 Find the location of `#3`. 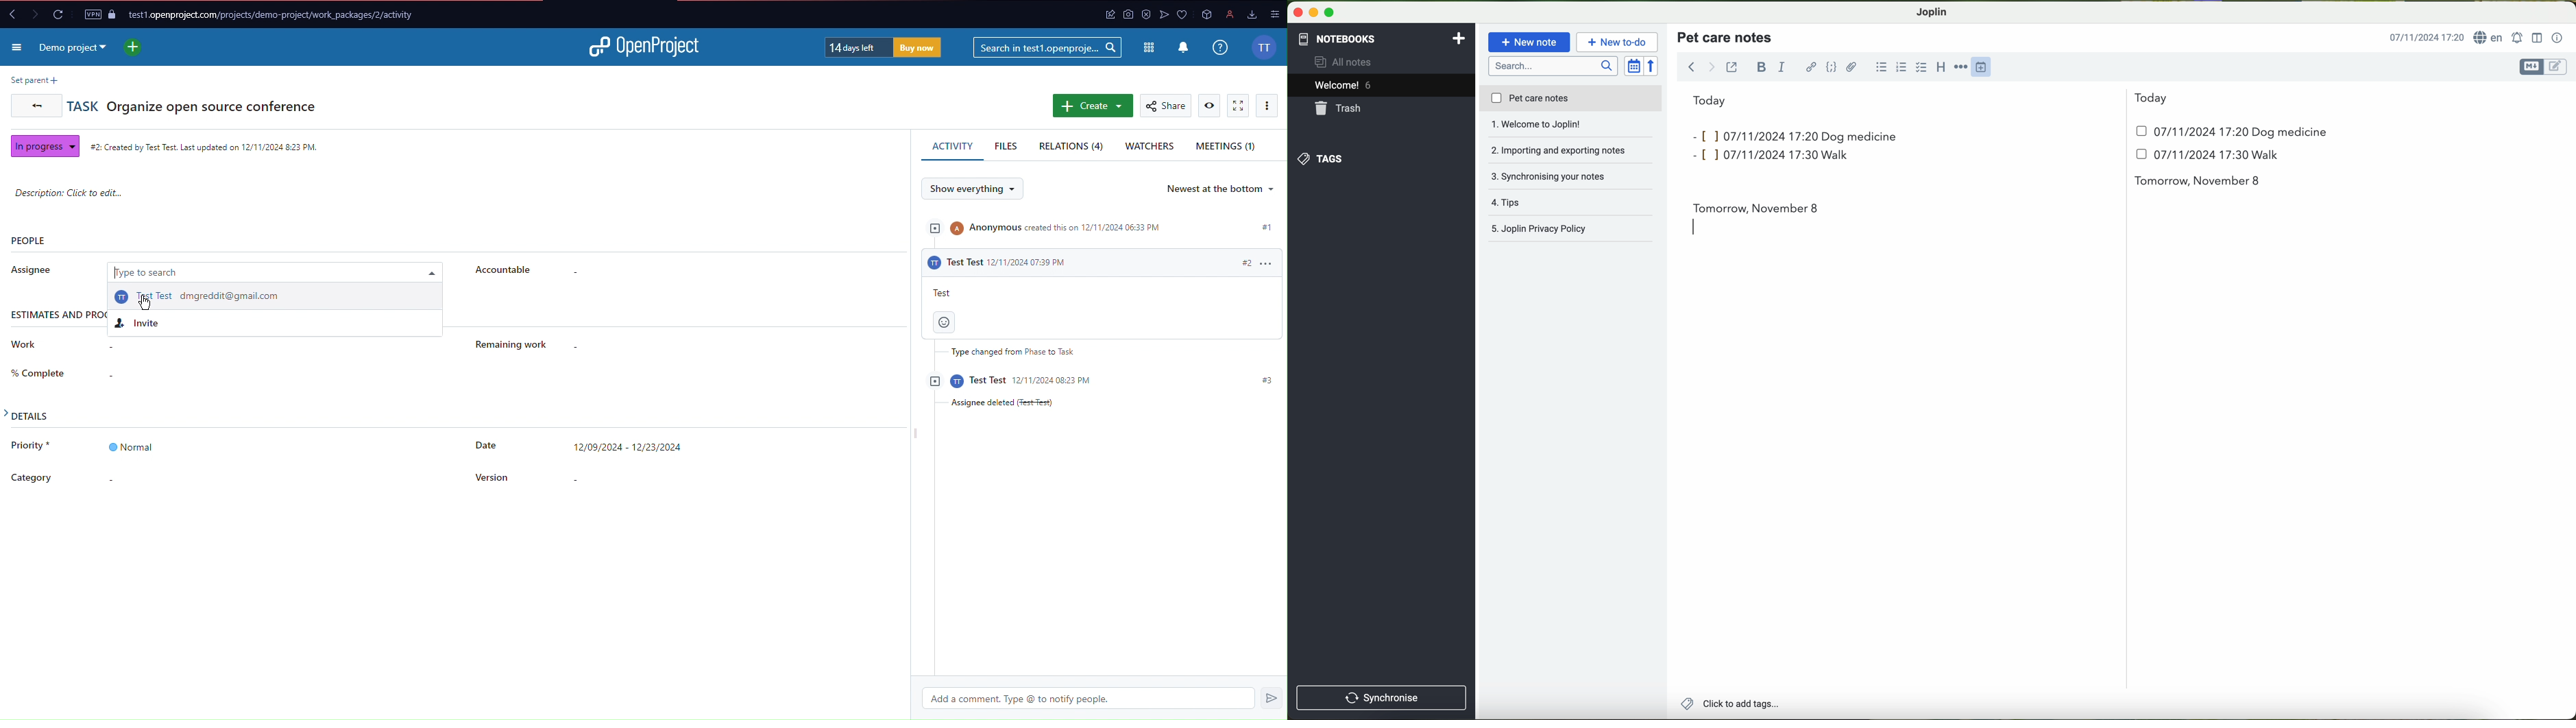

#3 is located at coordinates (1261, 381).